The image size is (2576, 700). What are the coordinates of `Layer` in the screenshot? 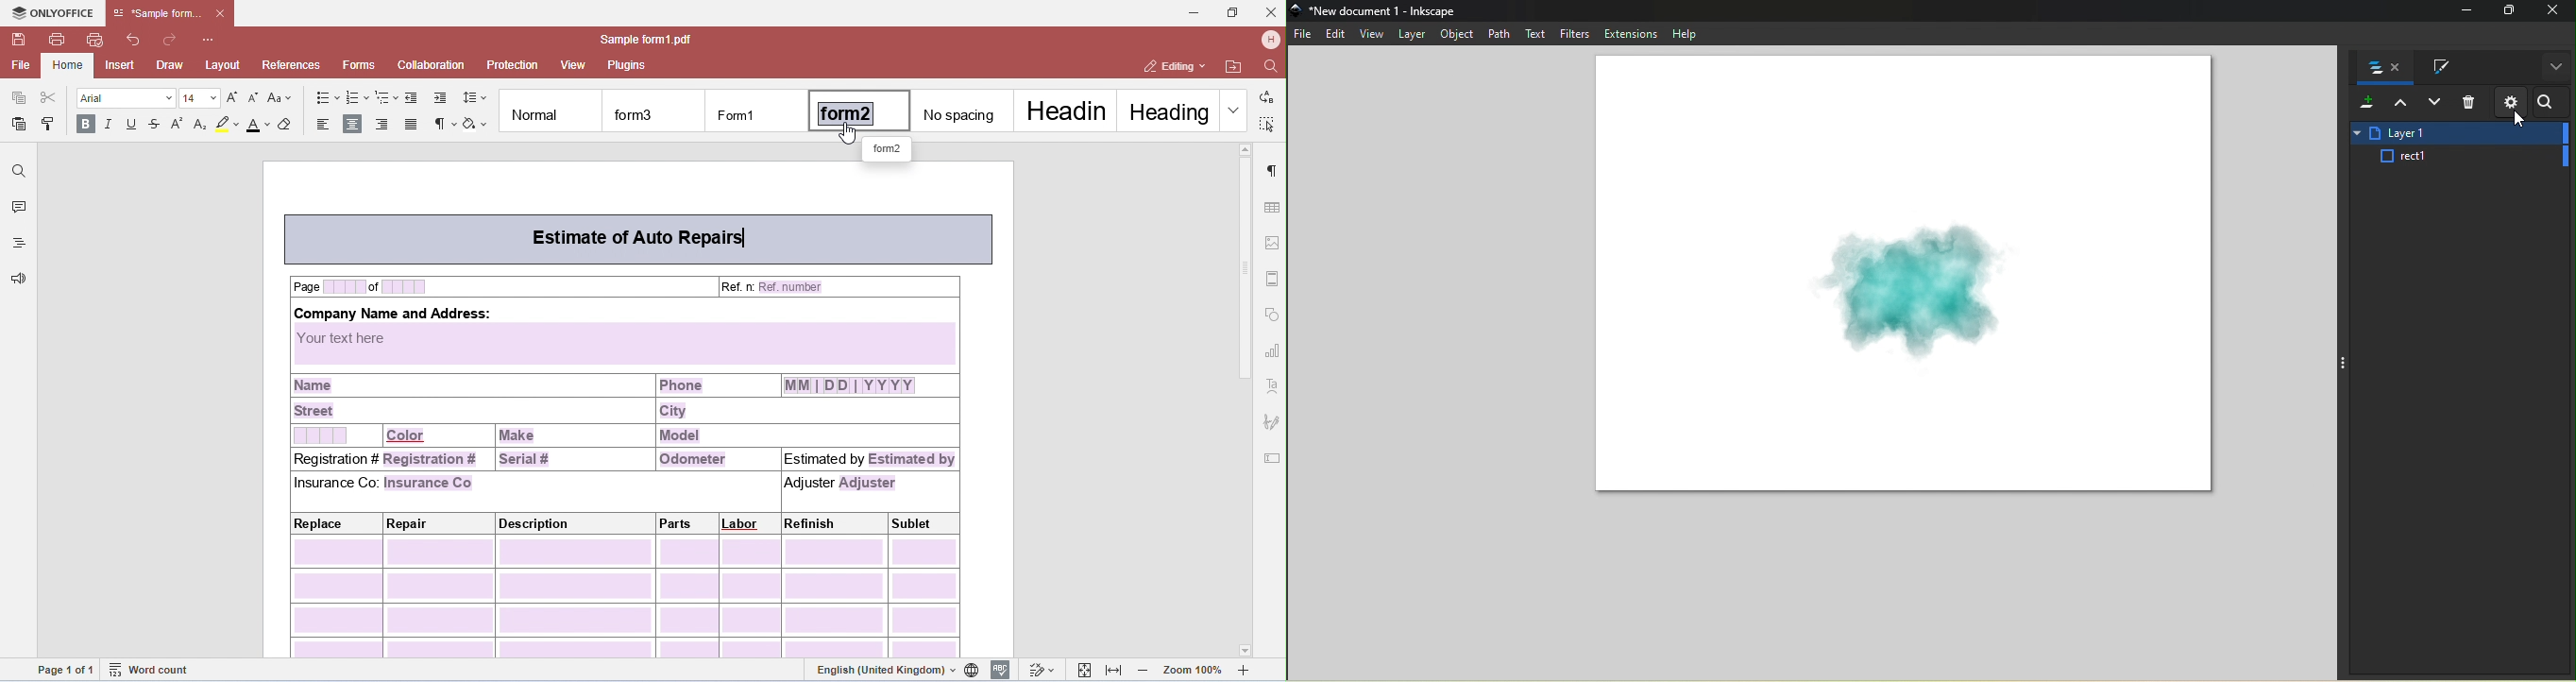 It's located at (1413, 32).